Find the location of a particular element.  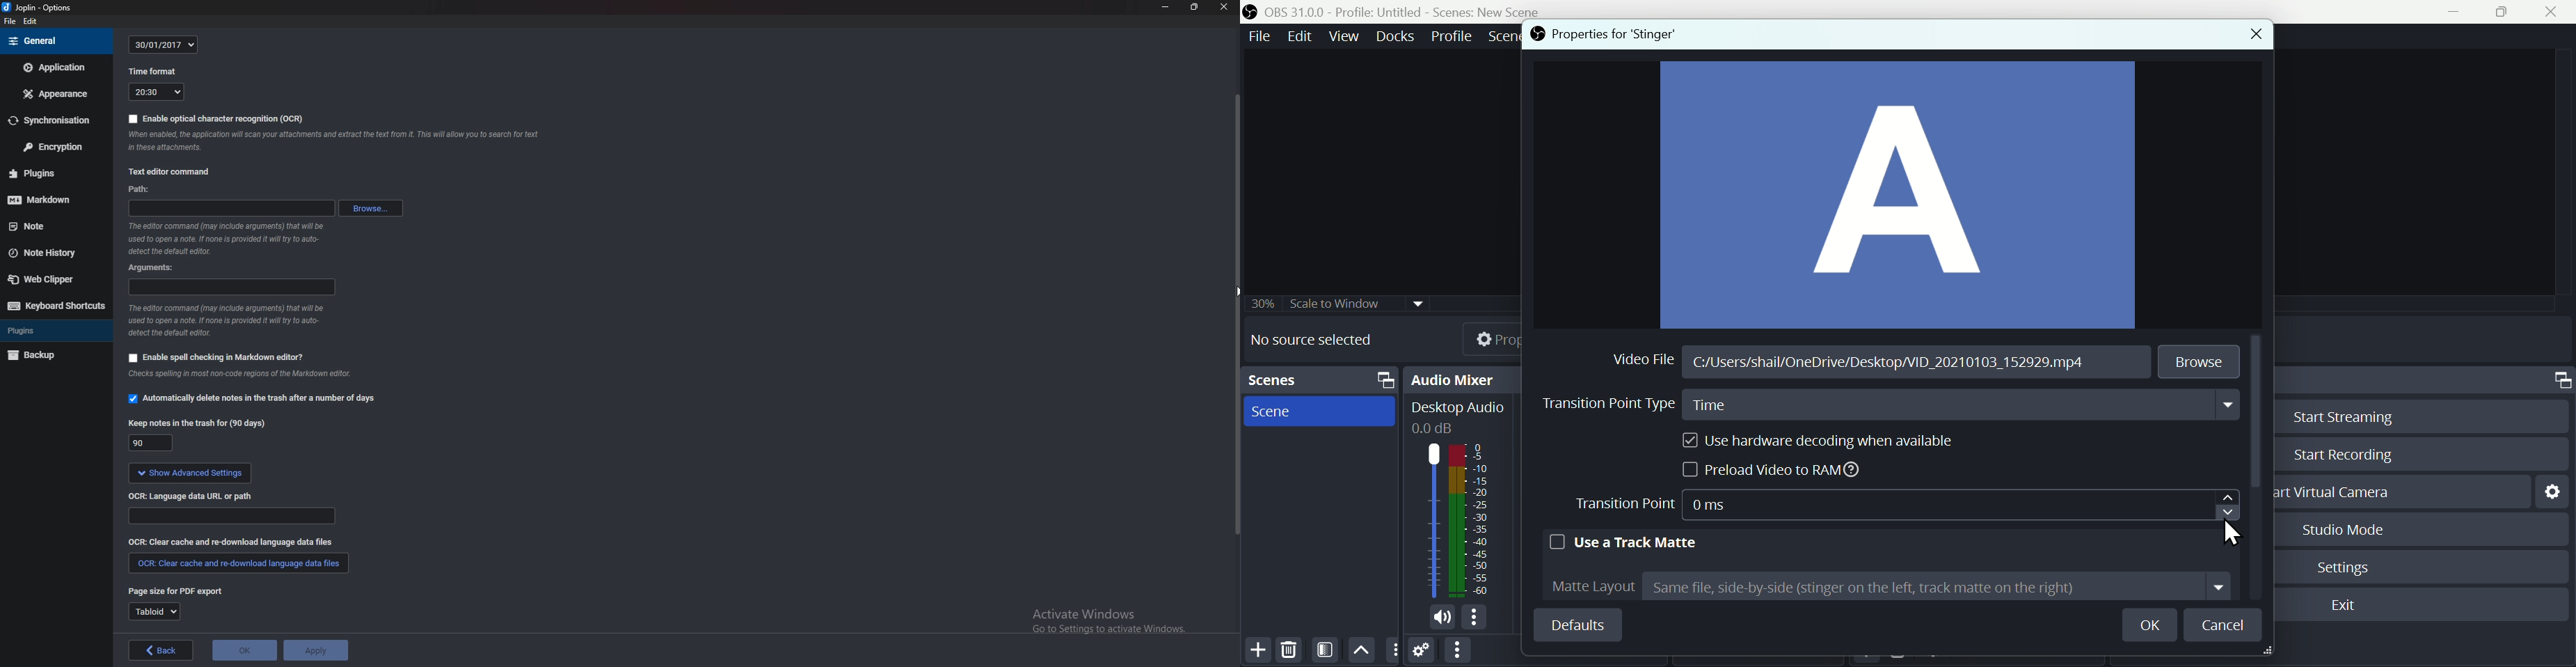

Clear cache and redownload language data is located at coordinates (228, 543).